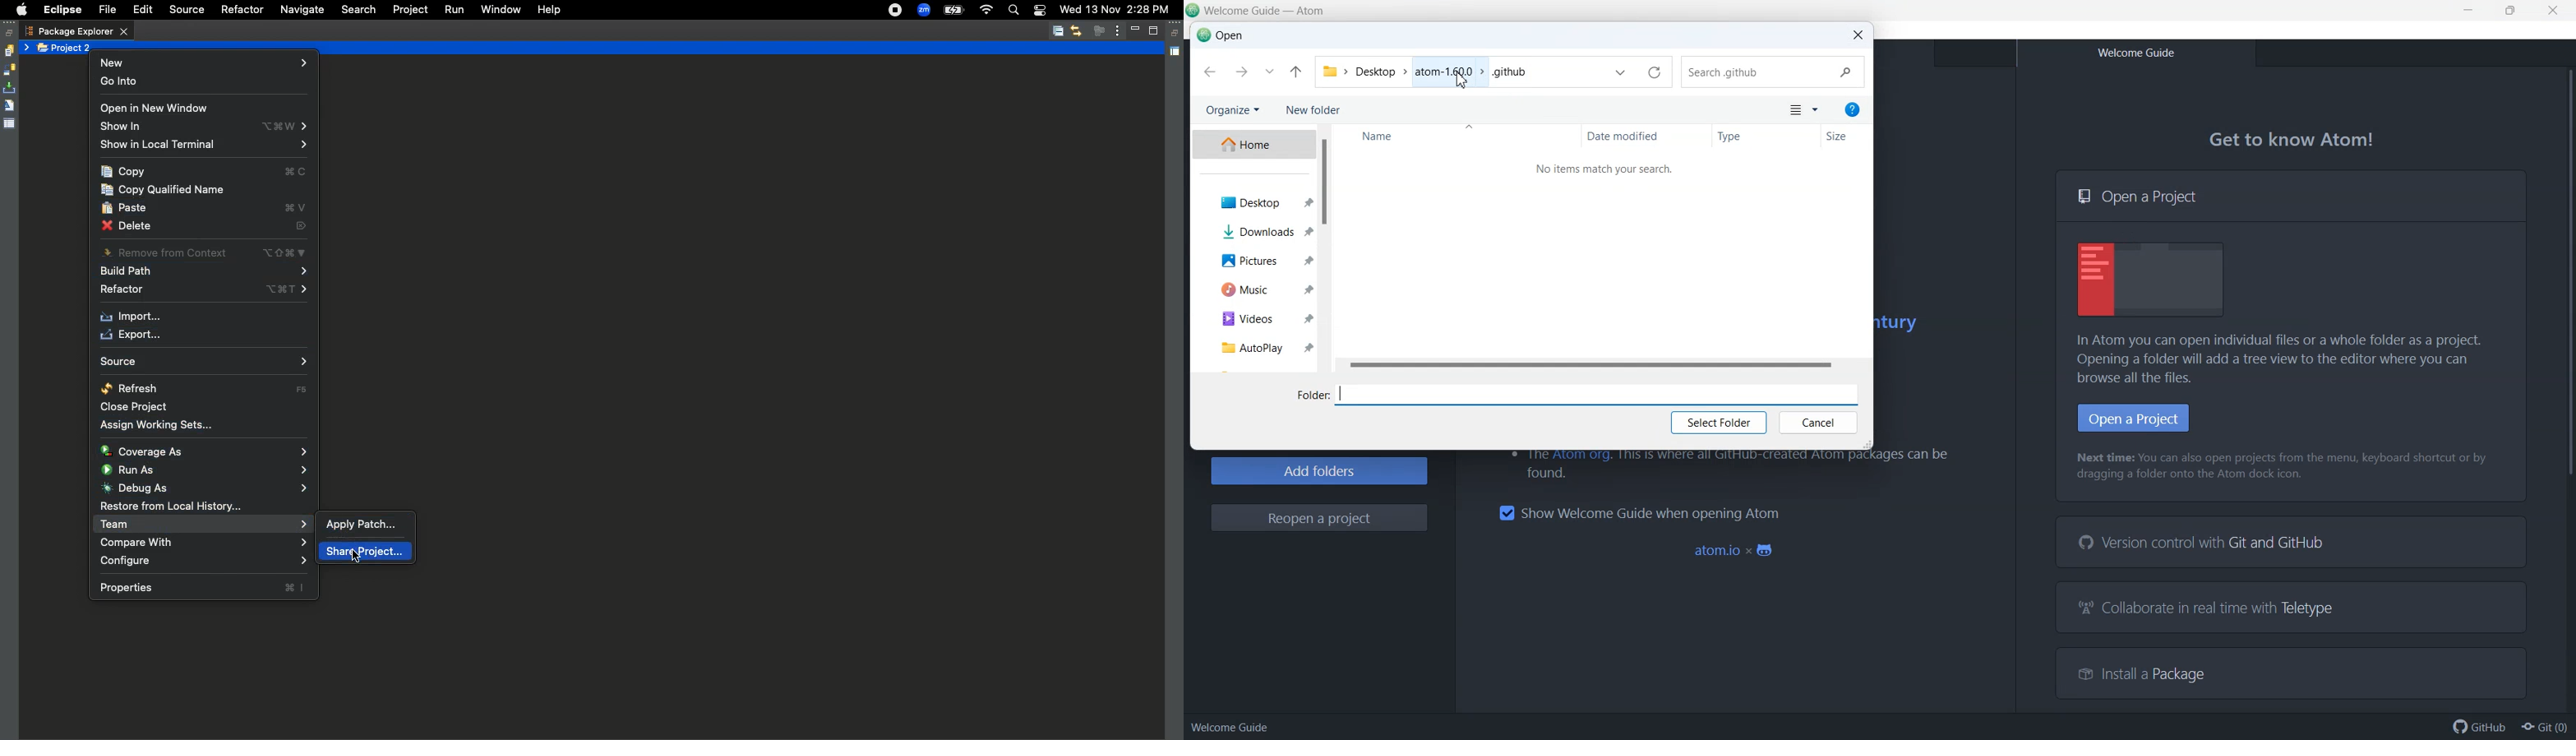 The width and height of the screenshot is (2576, 756). What do you see at coordinates (206, 127) in the screenshot?
I see `Show in` at bounding box center [206, 127].